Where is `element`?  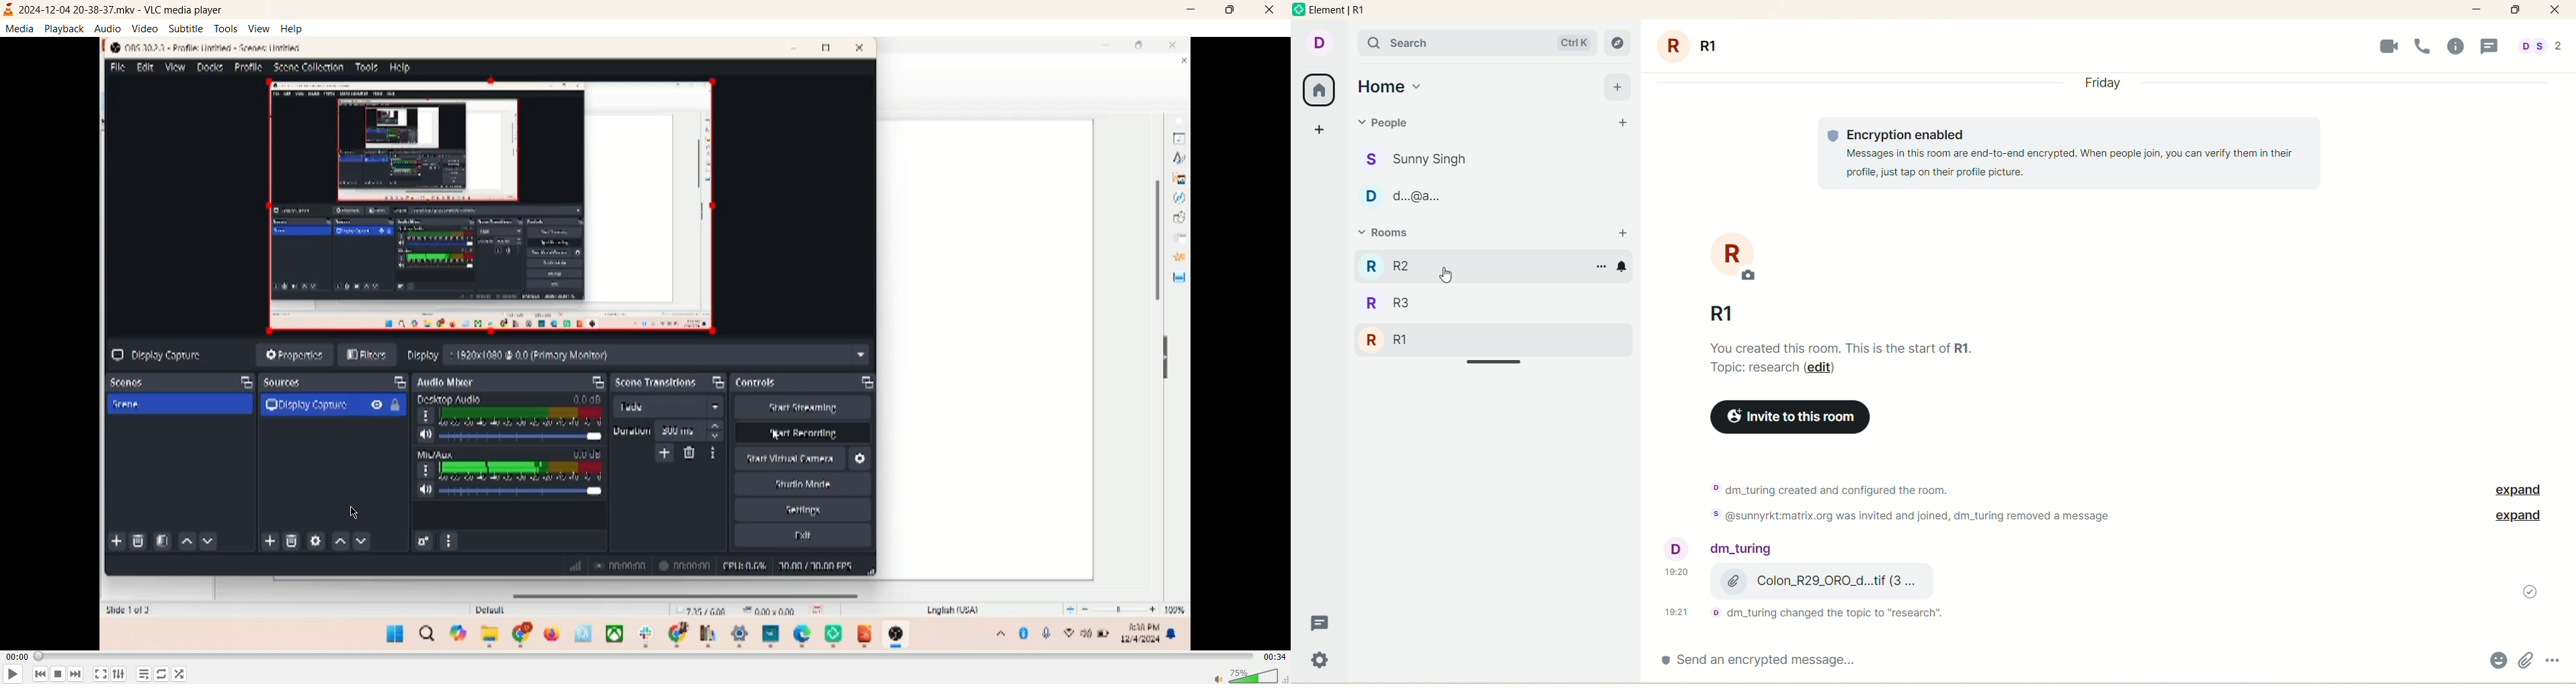
element is located at coordinates (1342, 11).